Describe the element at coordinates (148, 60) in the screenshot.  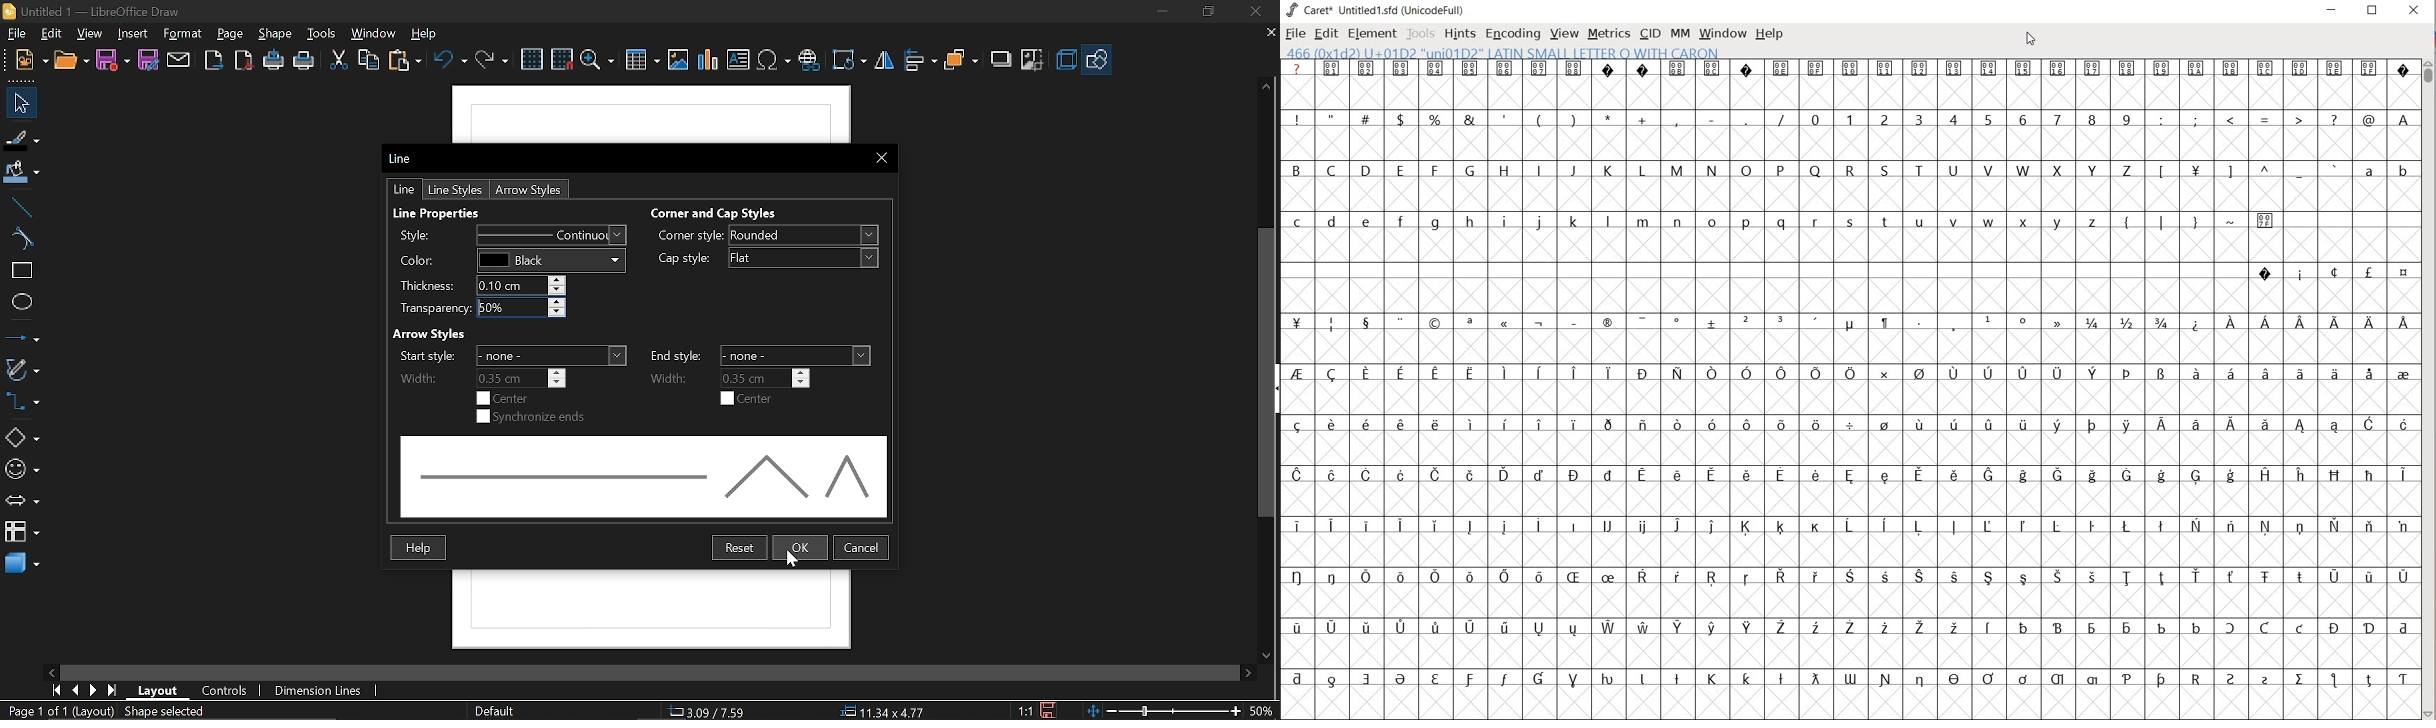
I see `save as` at that location.